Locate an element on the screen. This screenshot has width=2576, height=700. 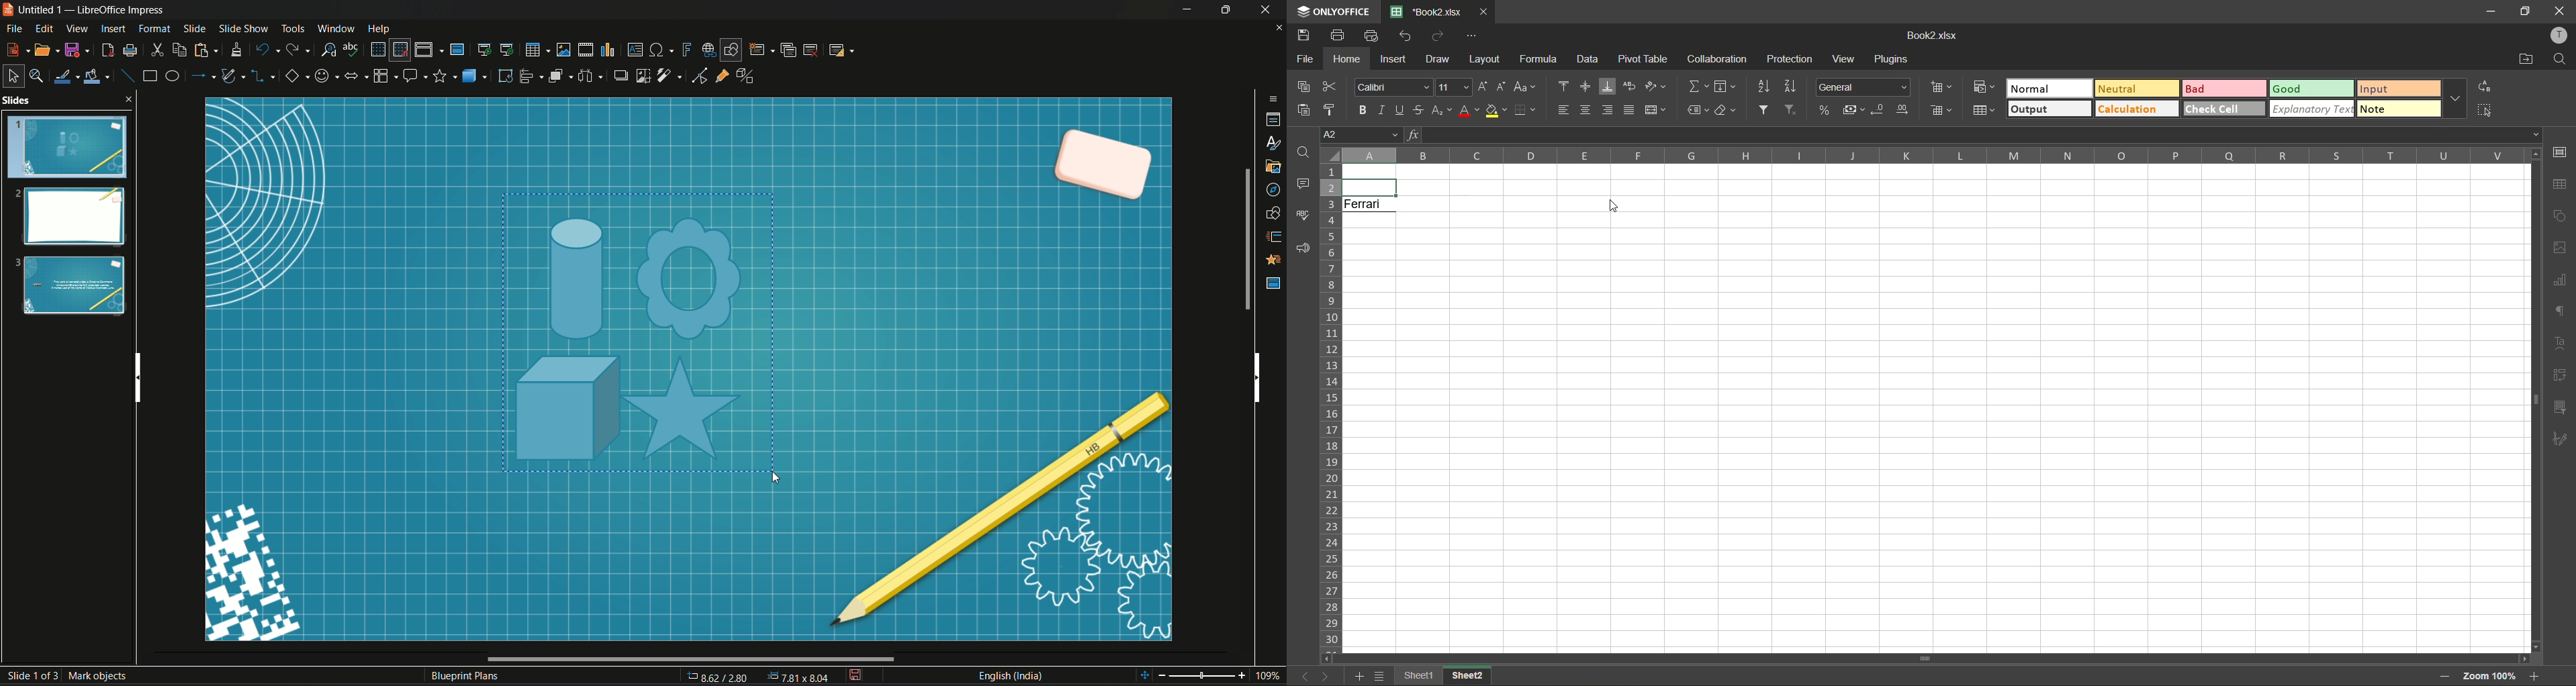
align top is located at coordinates (1562, 86).